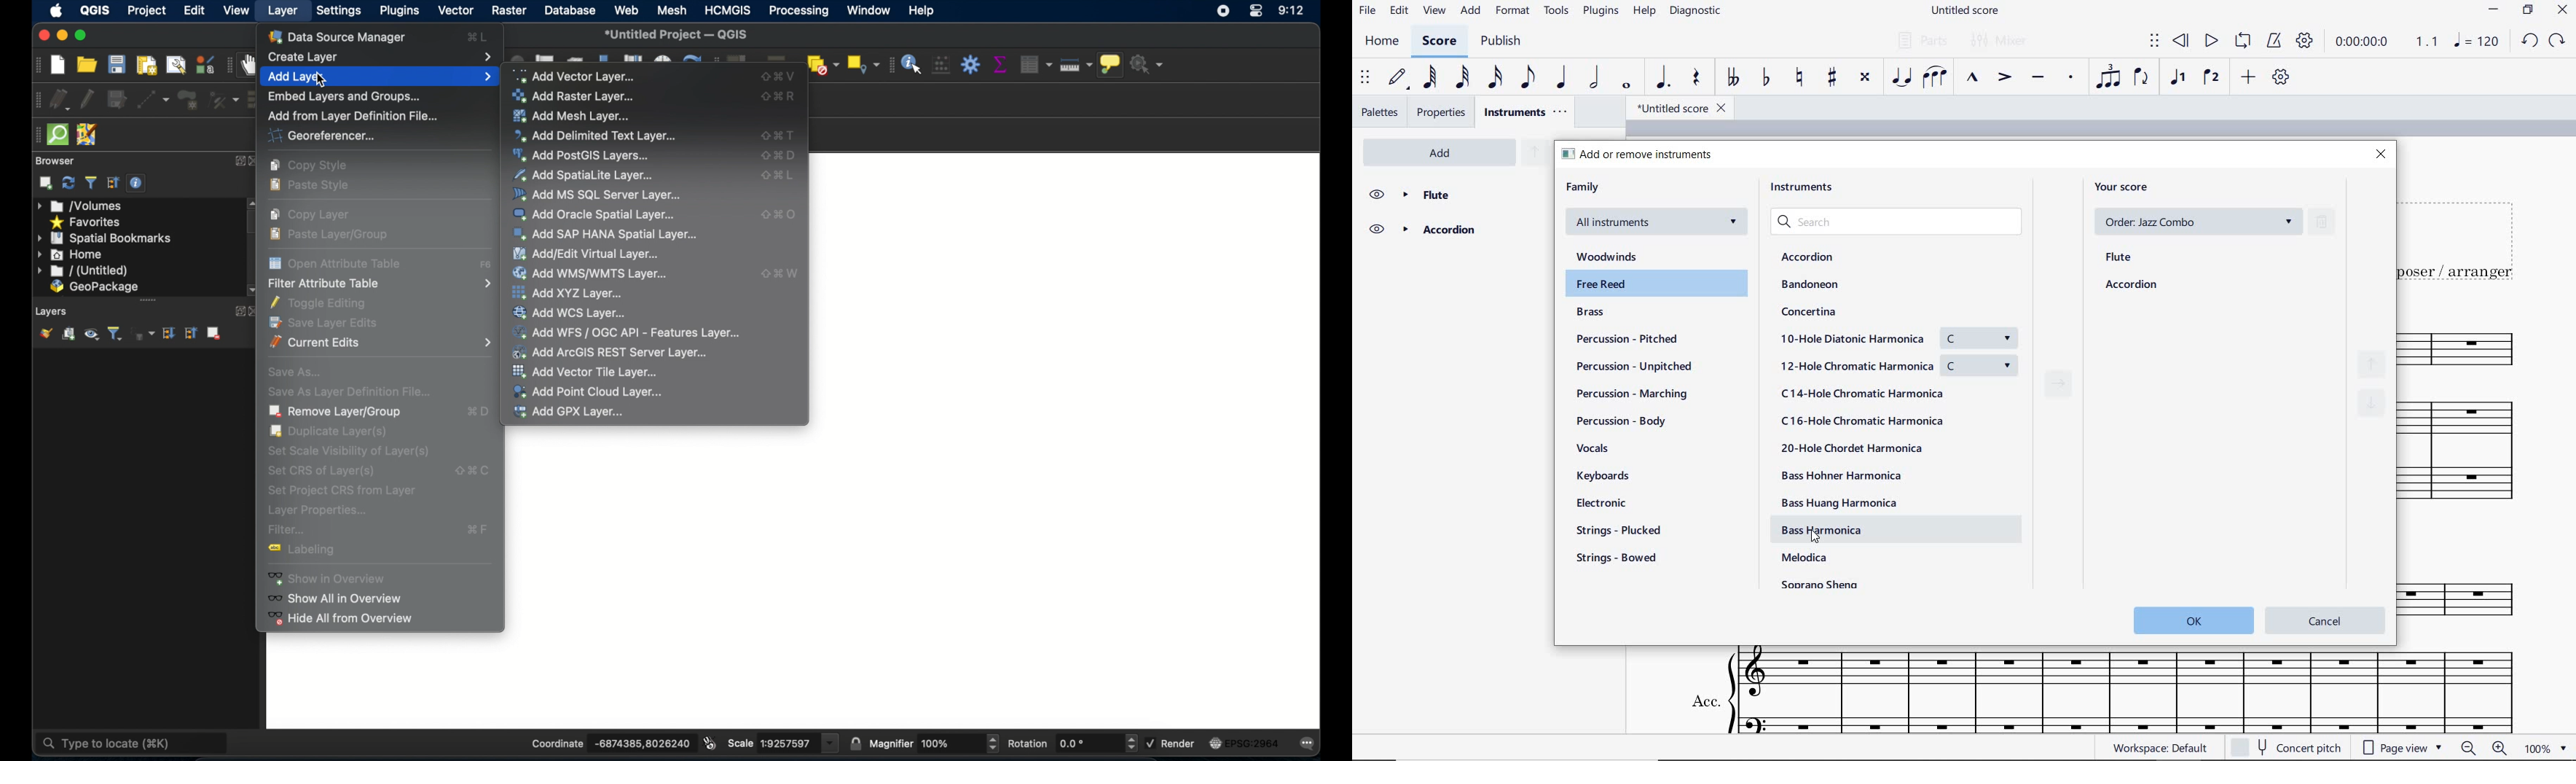 This screenshot has width=2576, height=784. Describe the element at coordinates (1244, 744) in the screenshot. I see `current crs` at that location.